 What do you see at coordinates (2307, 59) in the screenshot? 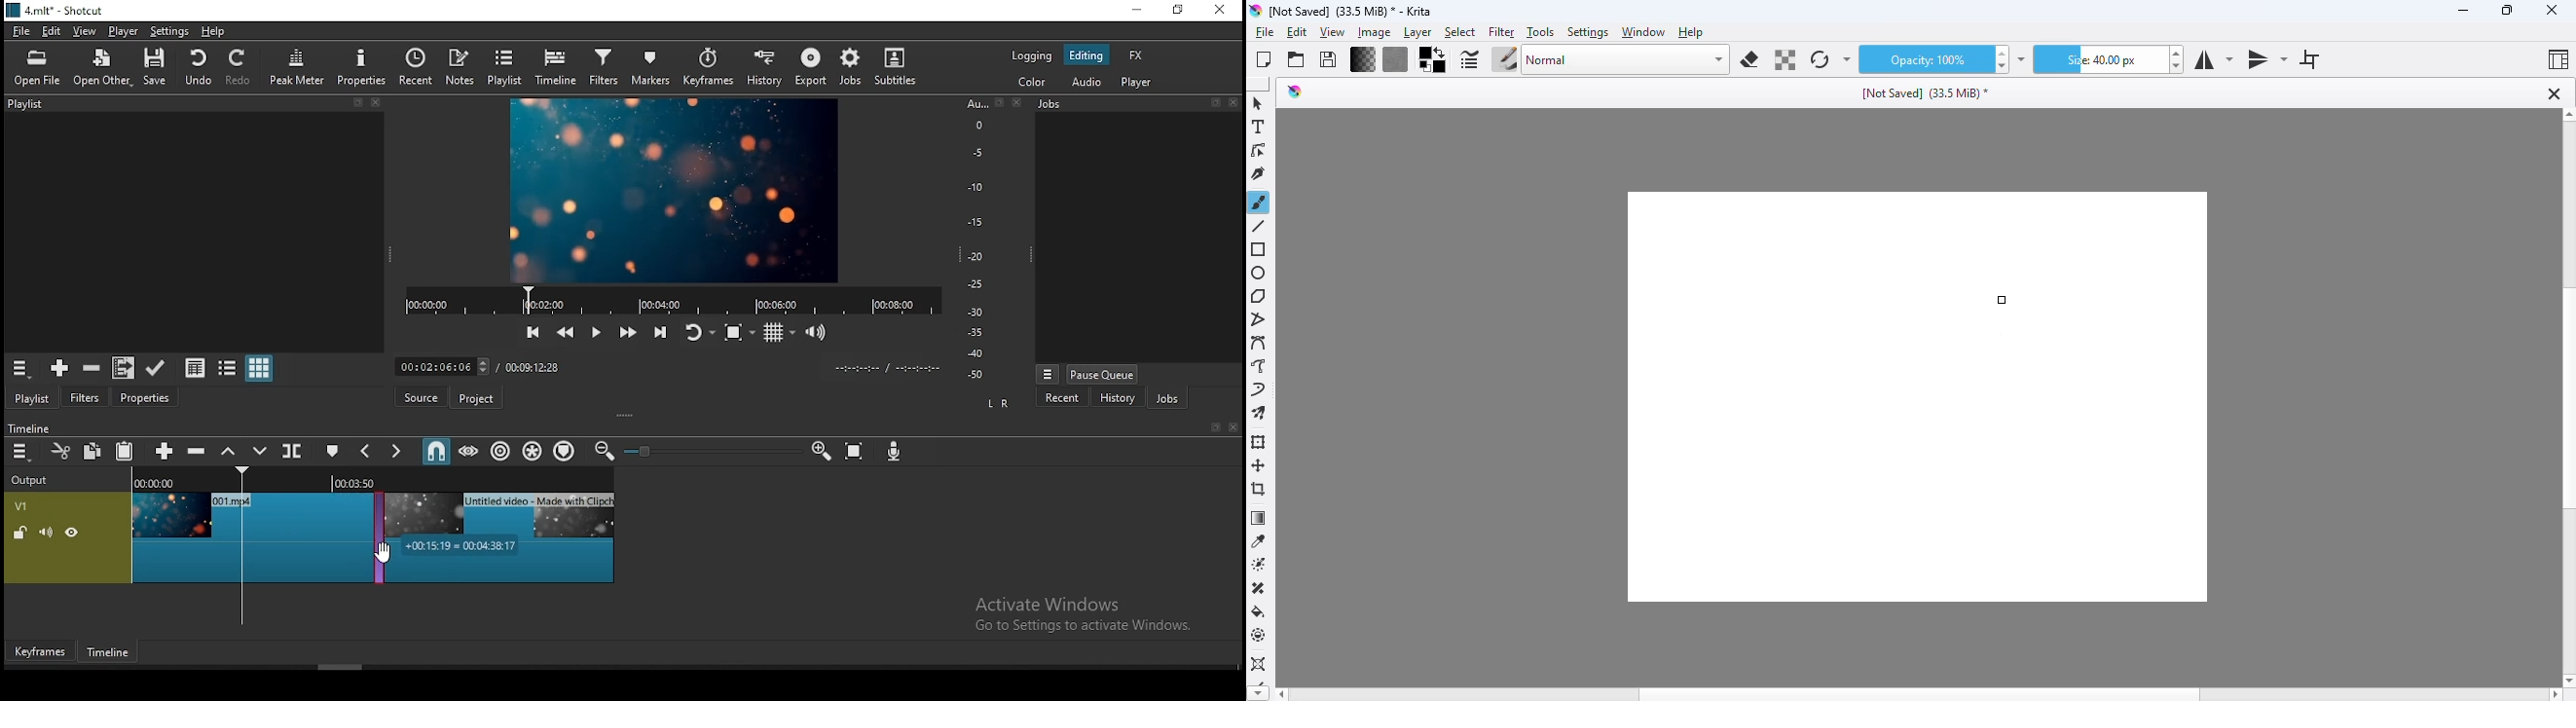
I see `wrap around mode` at bounding box center [2307, 59].